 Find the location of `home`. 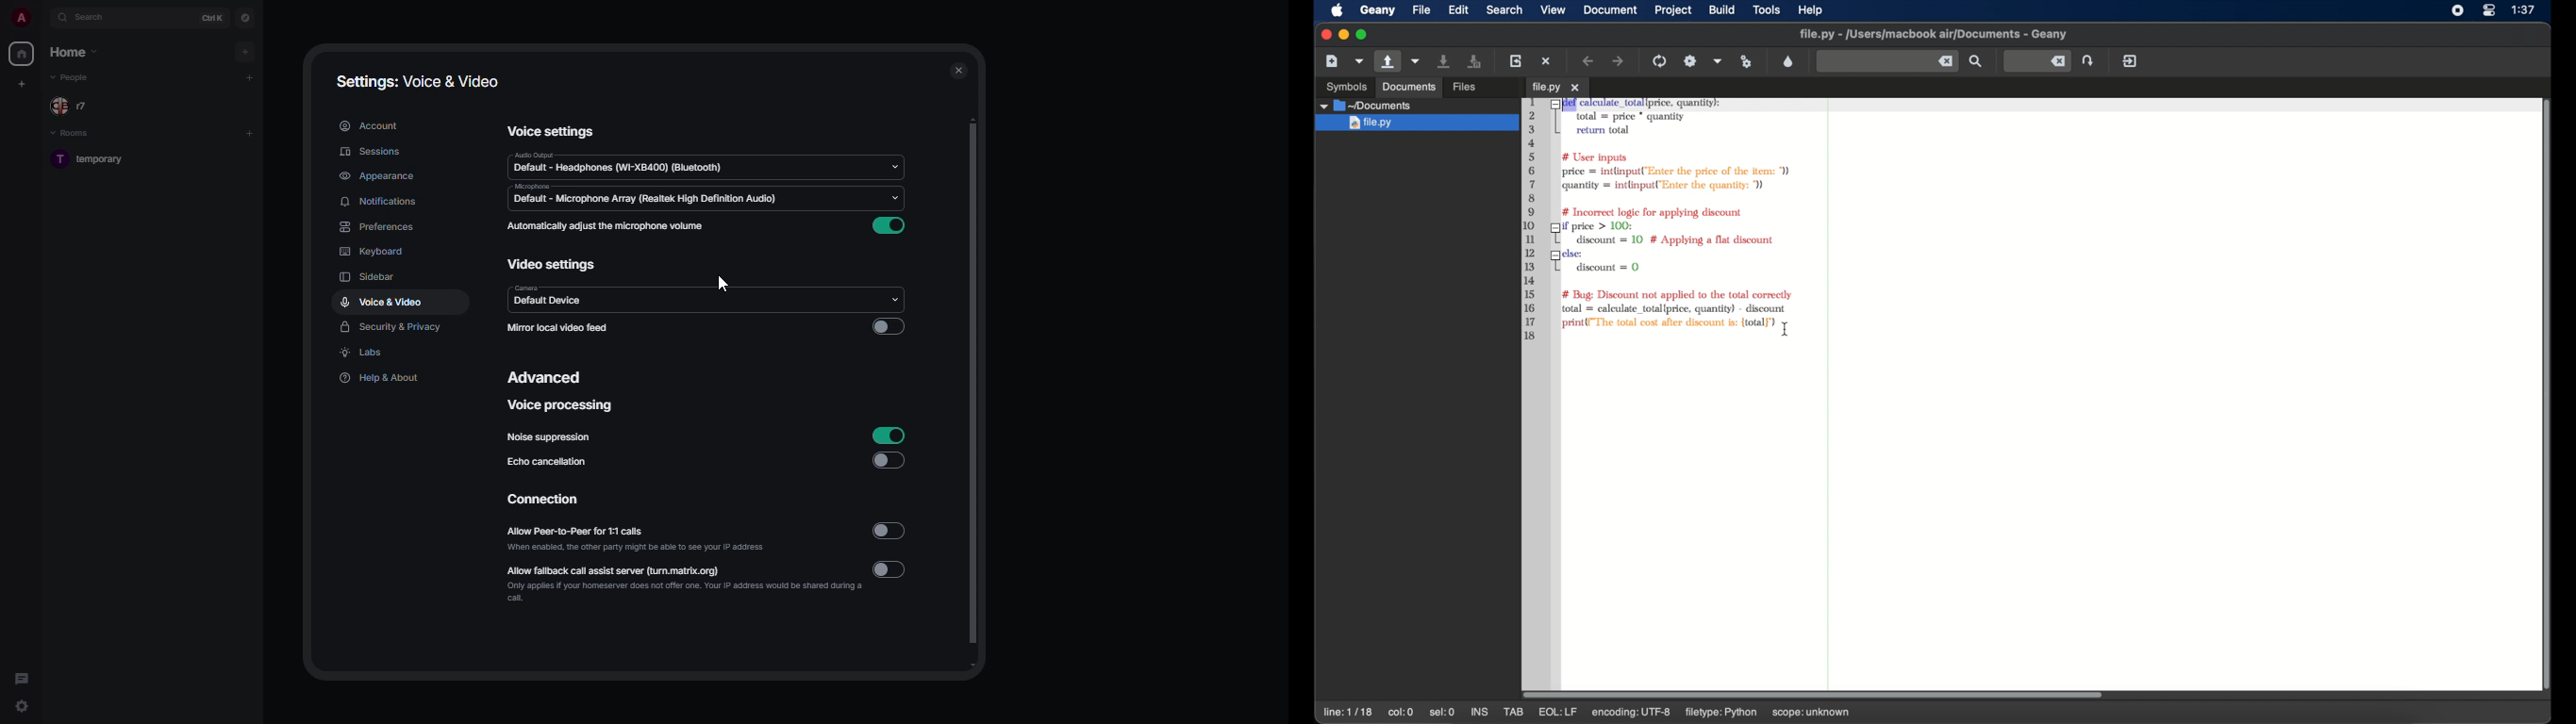

home is located at coordinates (75, 50).